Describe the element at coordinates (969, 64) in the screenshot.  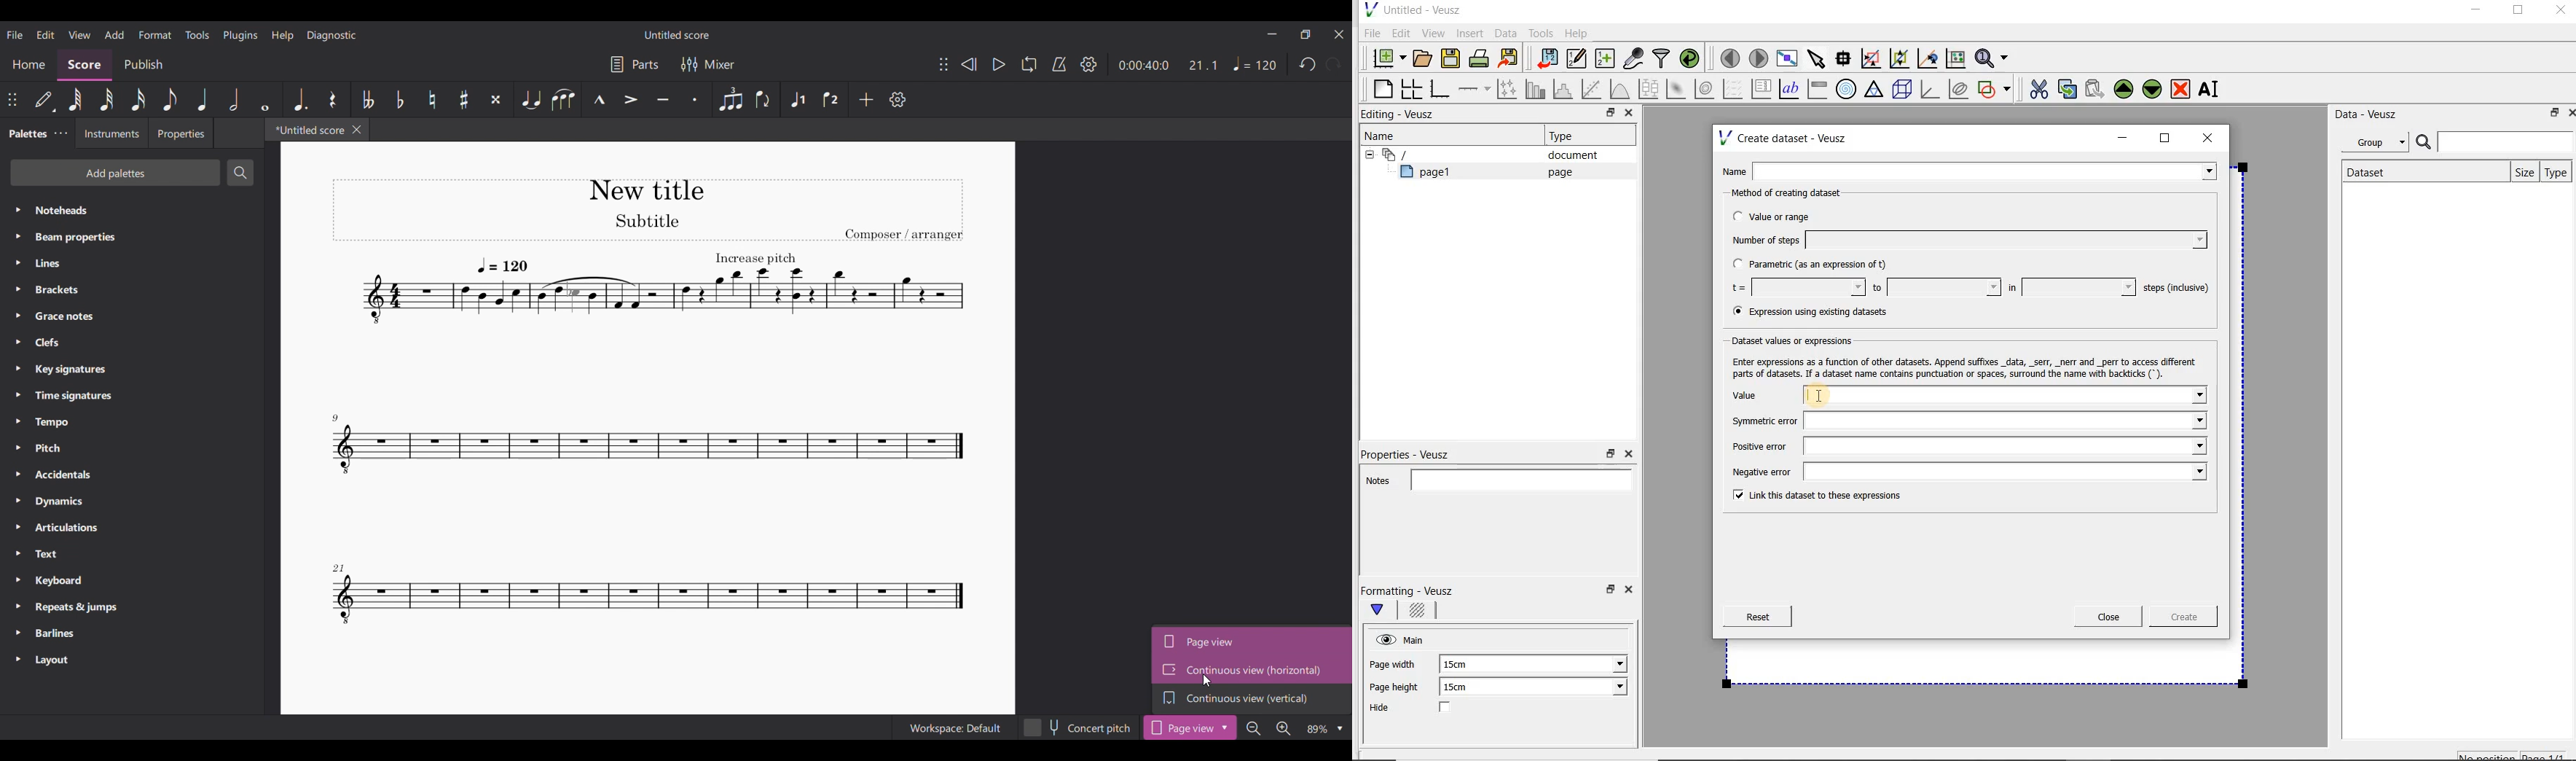
I see `Rewind` at that location.